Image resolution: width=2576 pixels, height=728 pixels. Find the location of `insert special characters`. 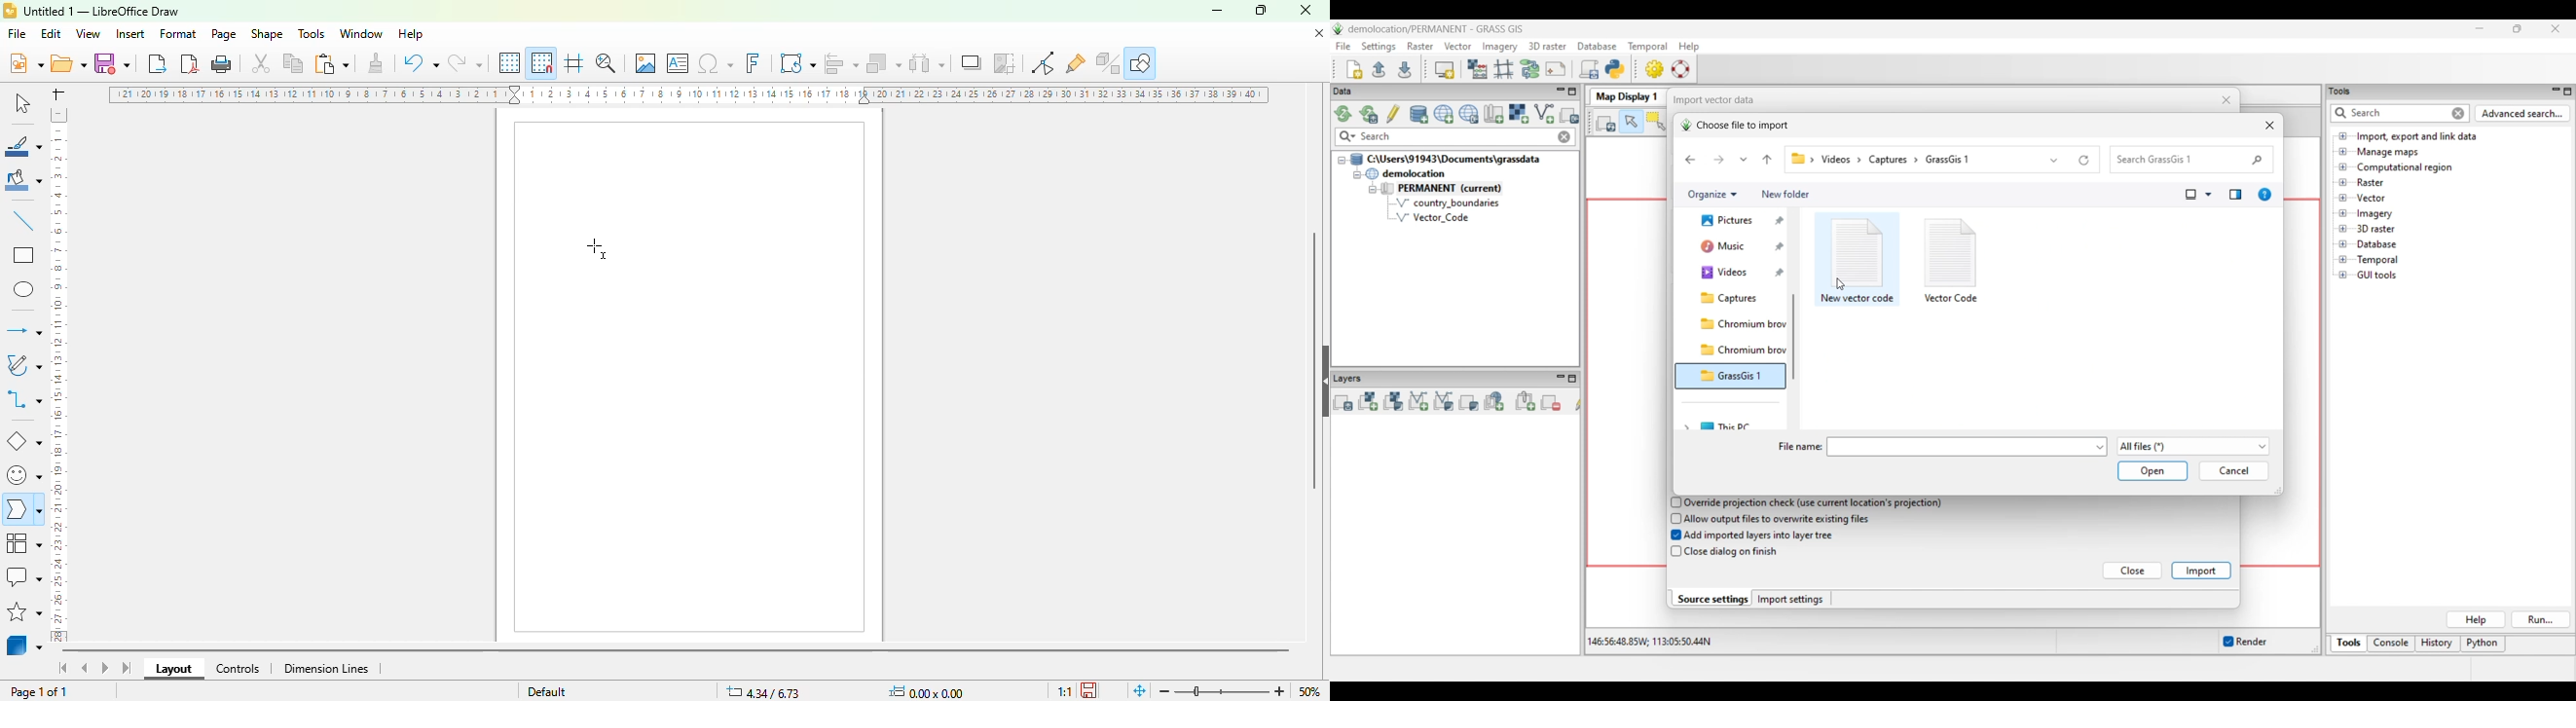

insert special characters is located at coordinates (716, 63).